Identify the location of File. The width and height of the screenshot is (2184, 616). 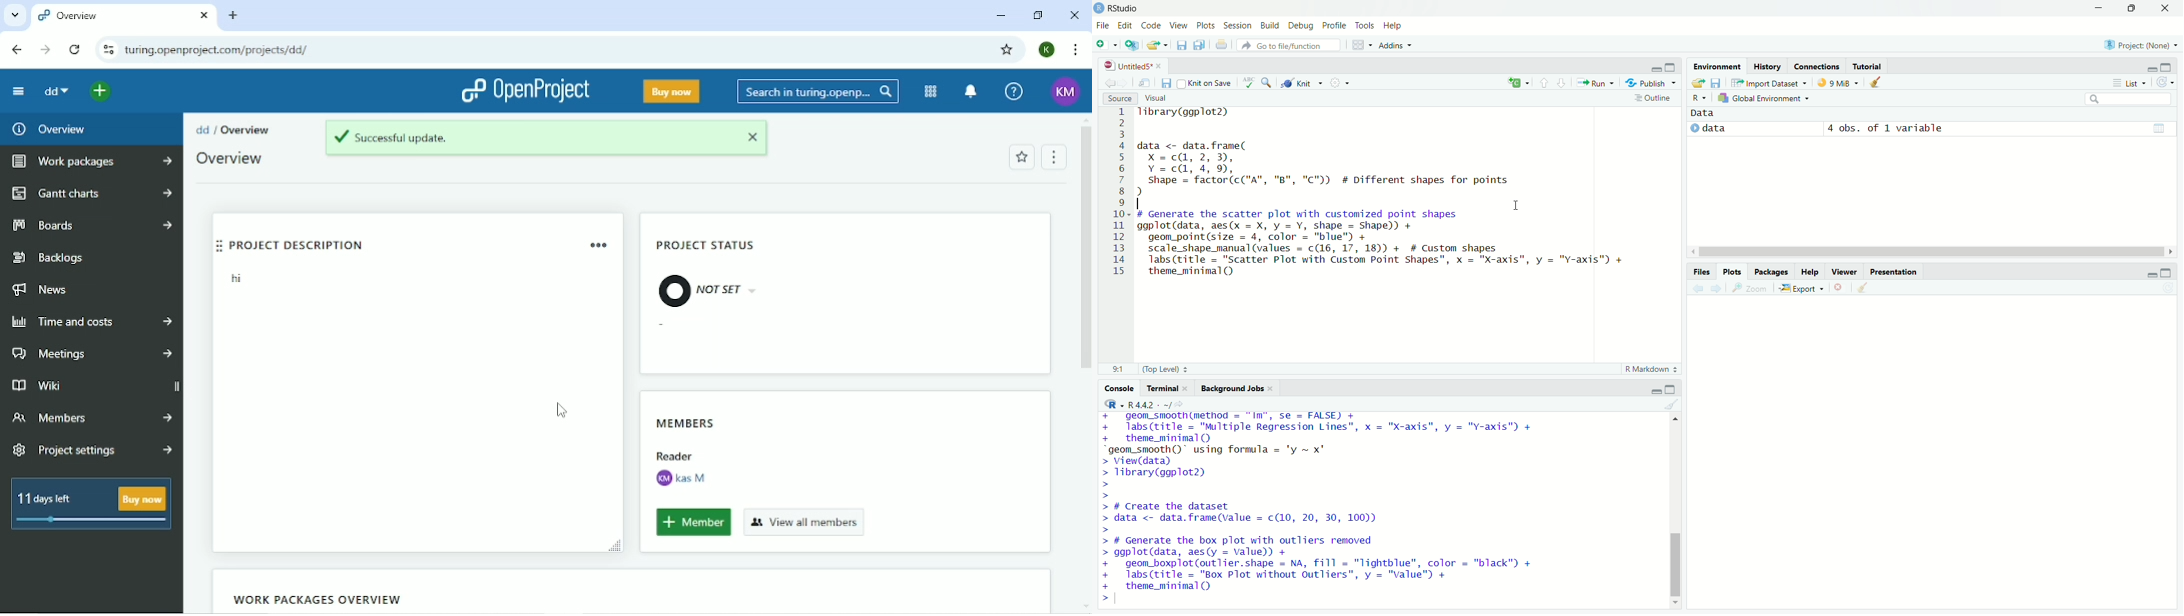
(1103, 25).